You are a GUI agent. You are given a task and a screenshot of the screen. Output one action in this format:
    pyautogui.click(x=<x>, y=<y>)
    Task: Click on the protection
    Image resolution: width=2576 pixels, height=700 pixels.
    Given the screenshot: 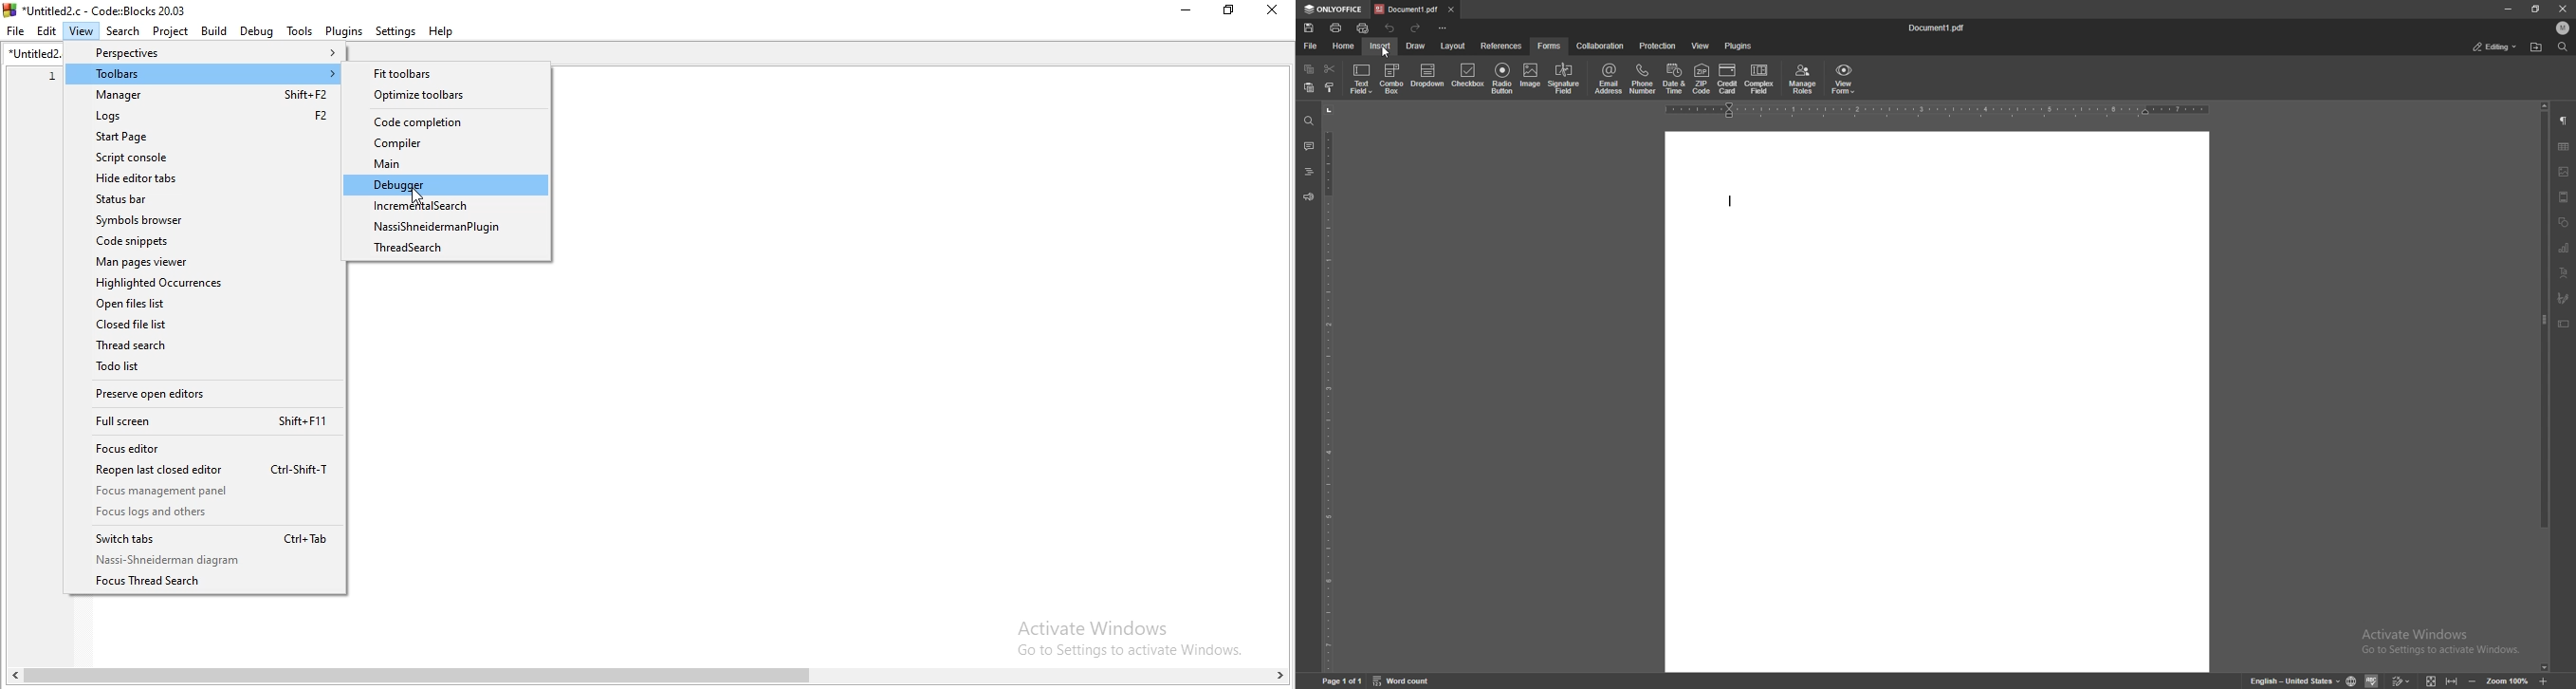 What is the action you would take?
    pyautogui.click(x=1660, y=46)
    